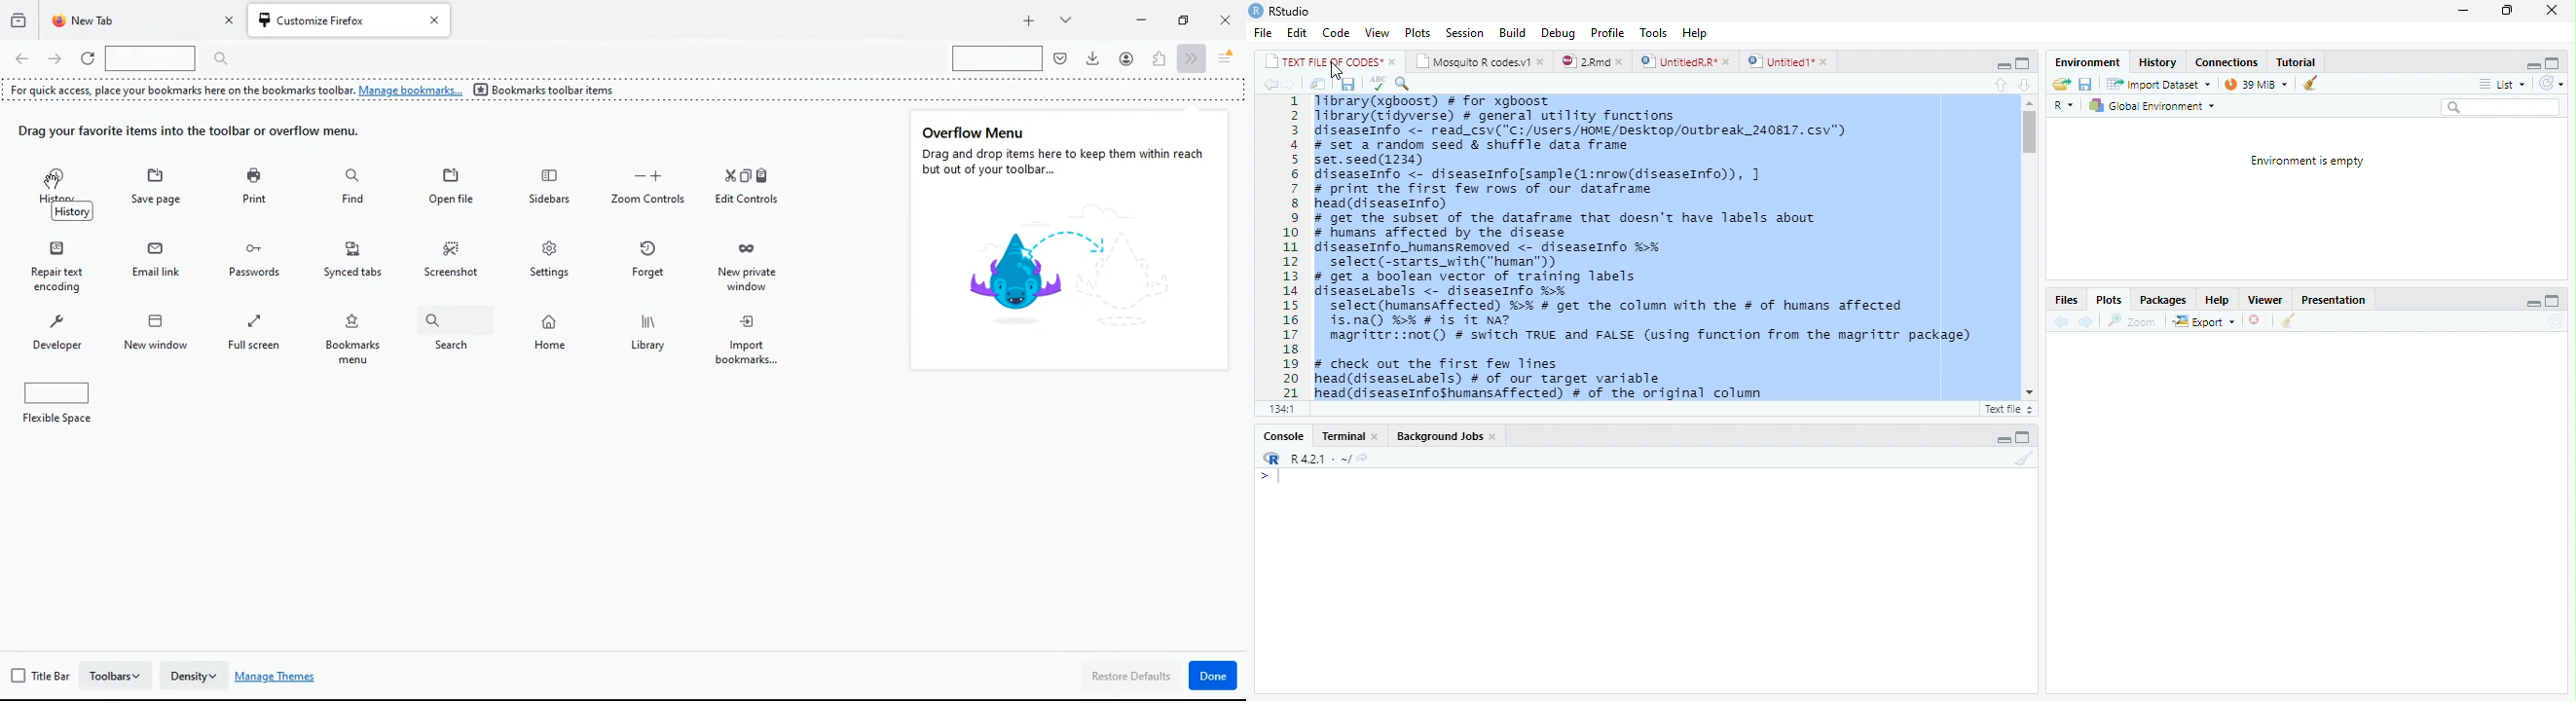  I want to click on 1:1, so click(1283, 408).